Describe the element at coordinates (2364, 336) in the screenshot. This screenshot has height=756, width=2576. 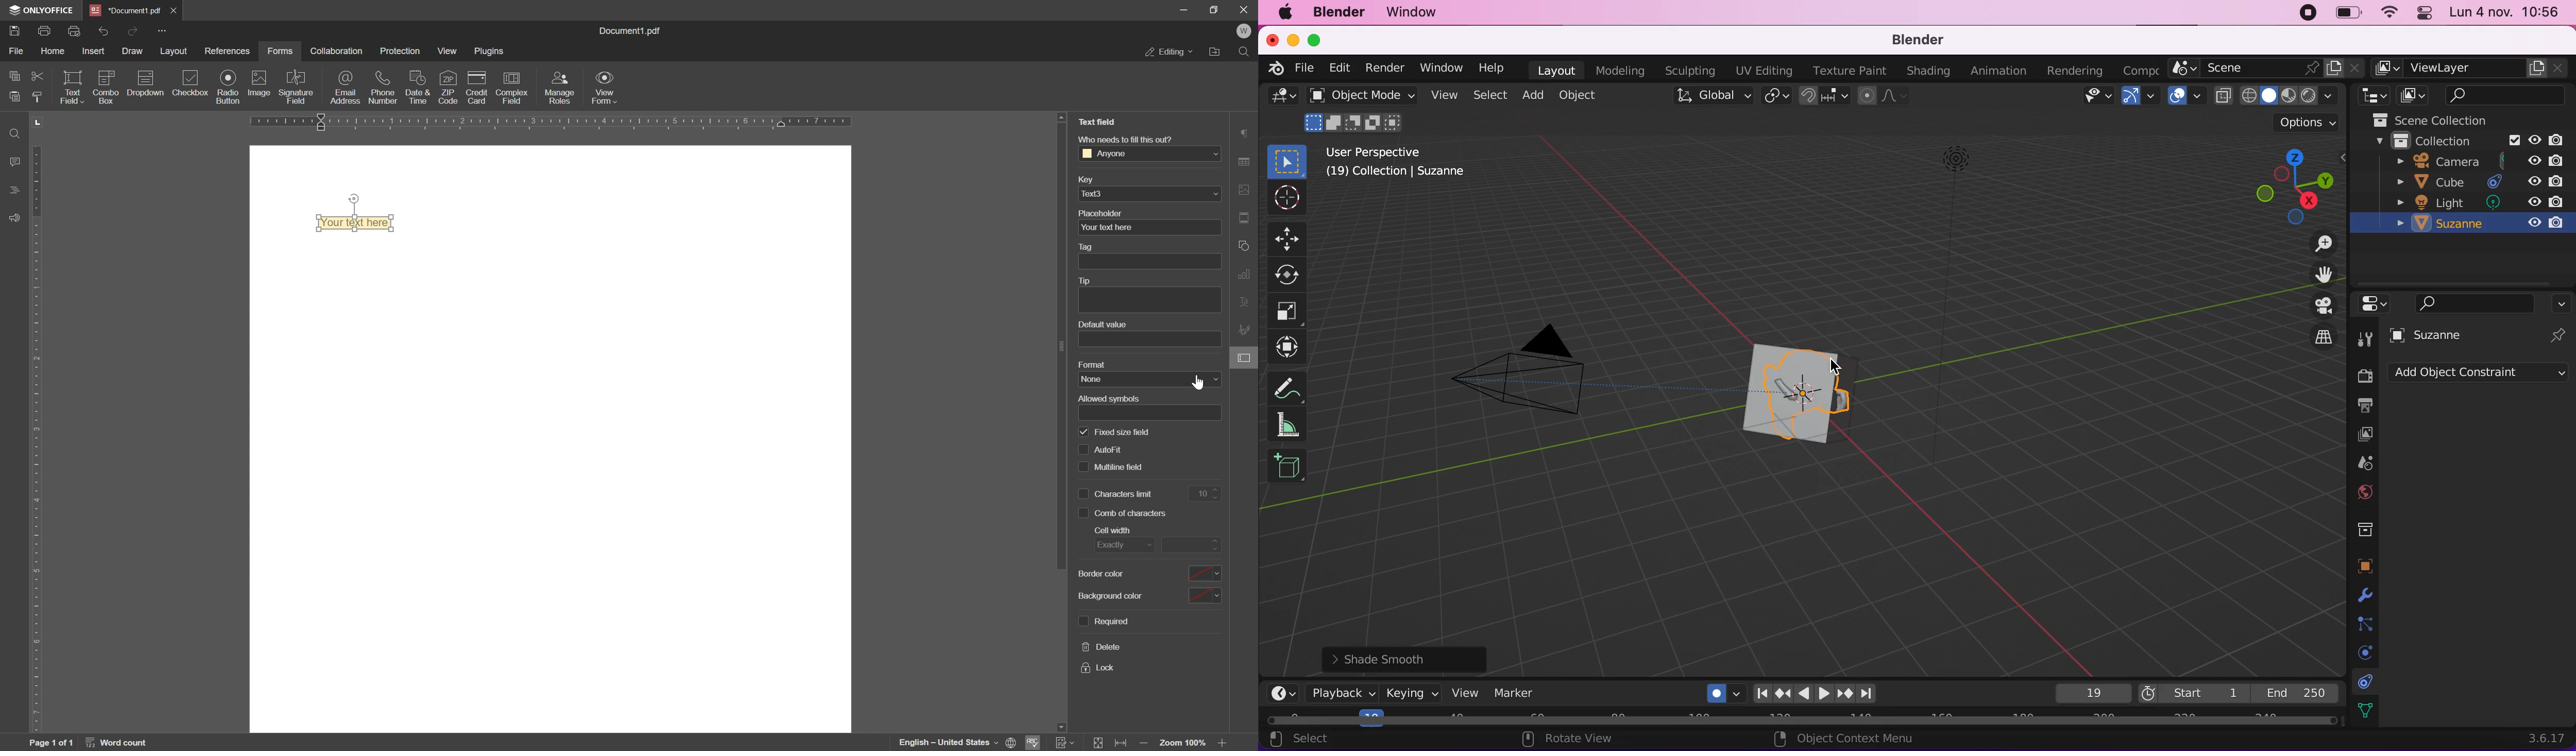
I see `tool` at that location.